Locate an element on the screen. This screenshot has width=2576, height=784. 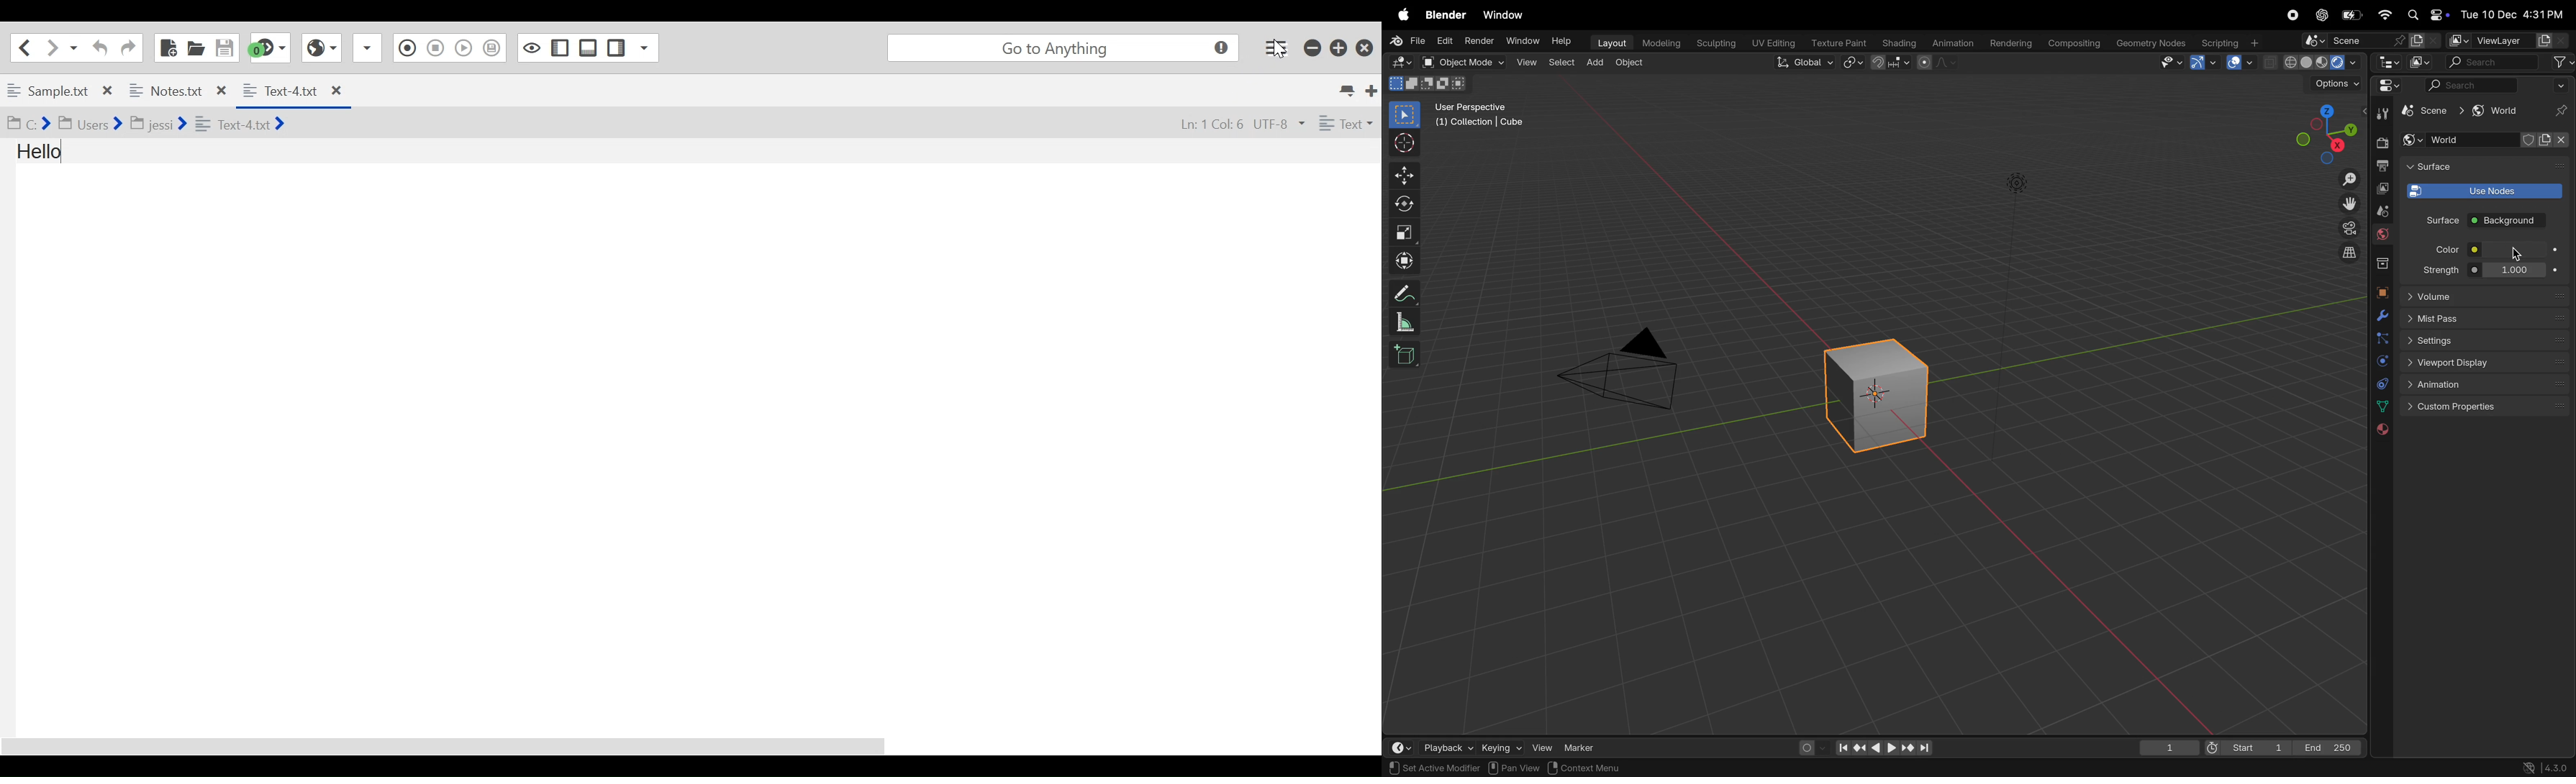
search is located at coordinates (2510, 62).